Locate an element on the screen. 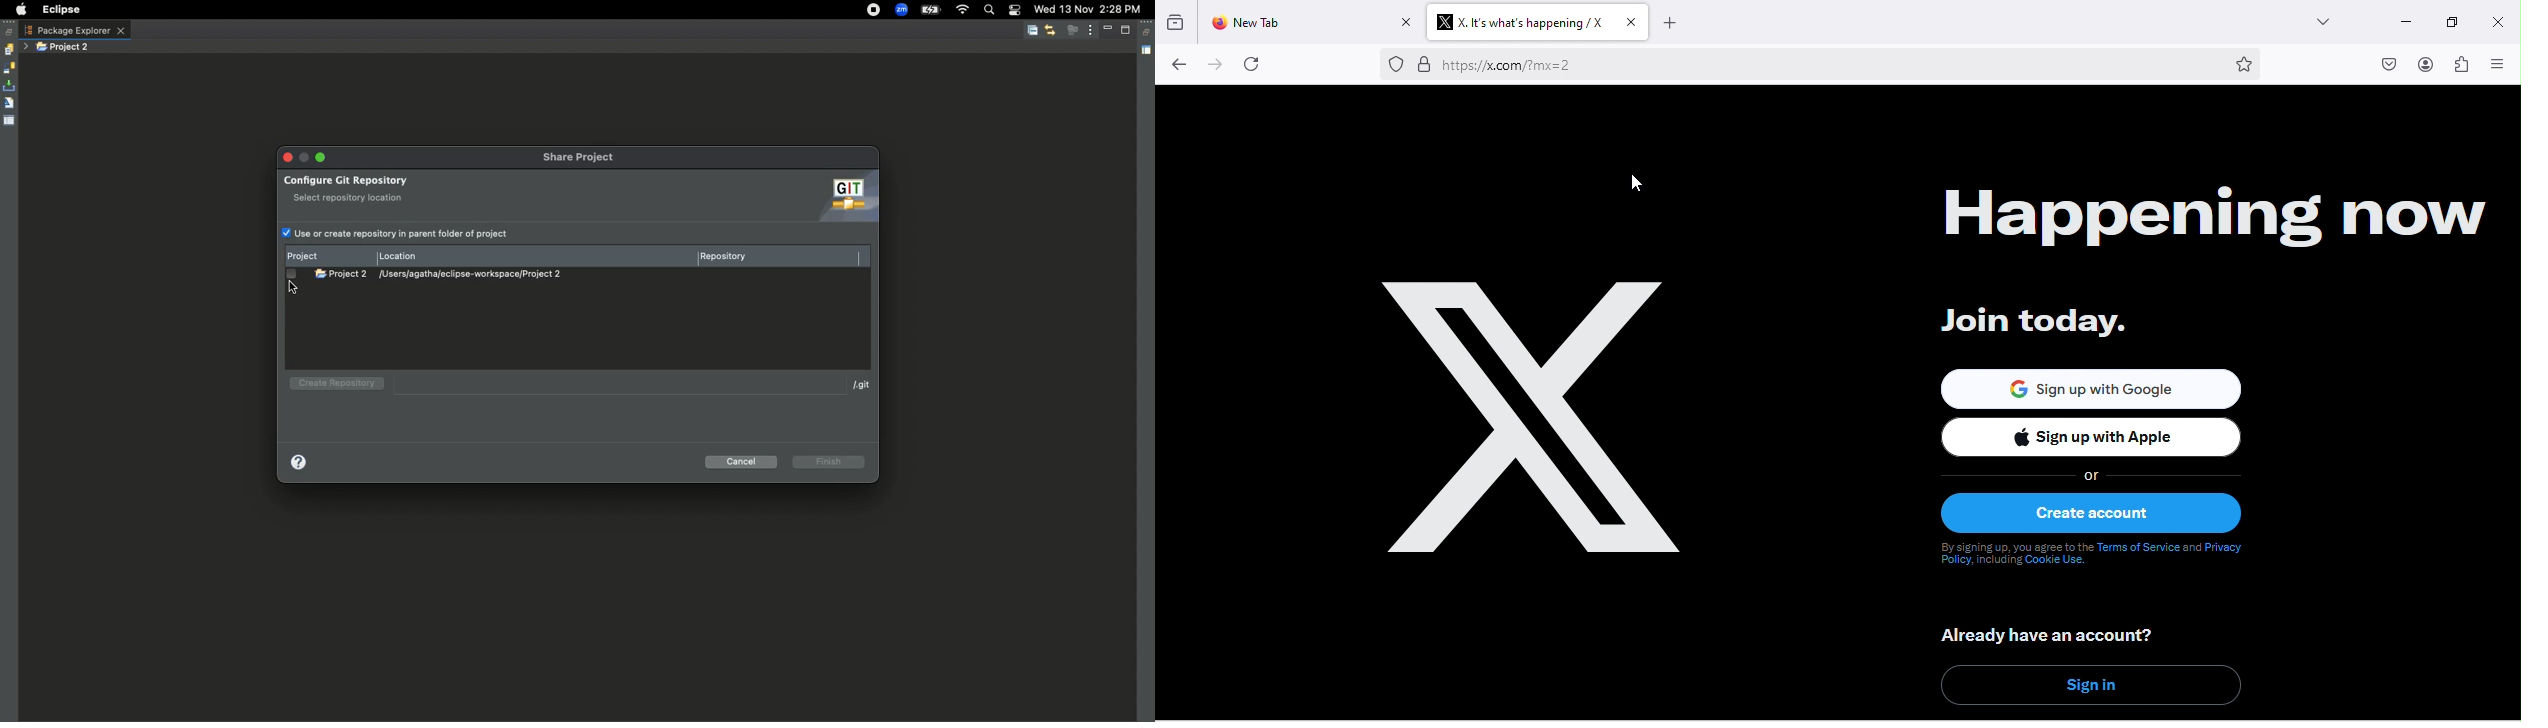  title is located at coordinates (1536, 23).